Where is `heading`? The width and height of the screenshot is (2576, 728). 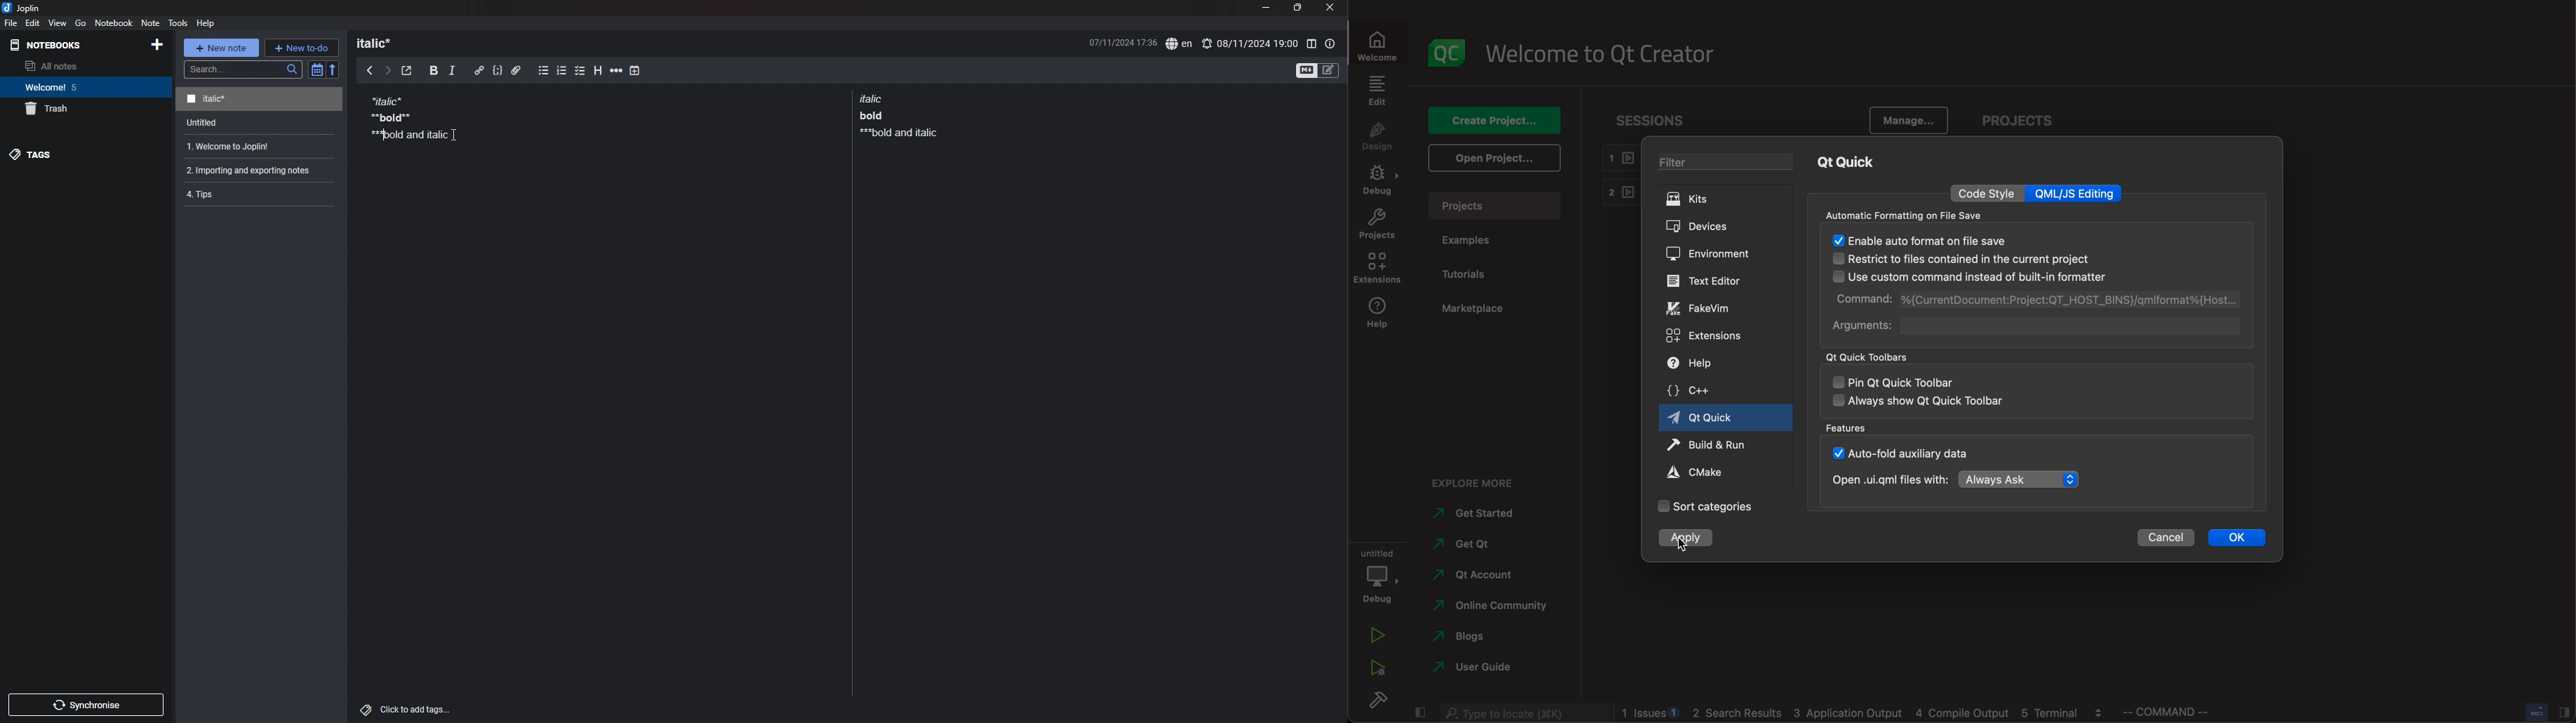
heading is located at coordinates (380, 43).